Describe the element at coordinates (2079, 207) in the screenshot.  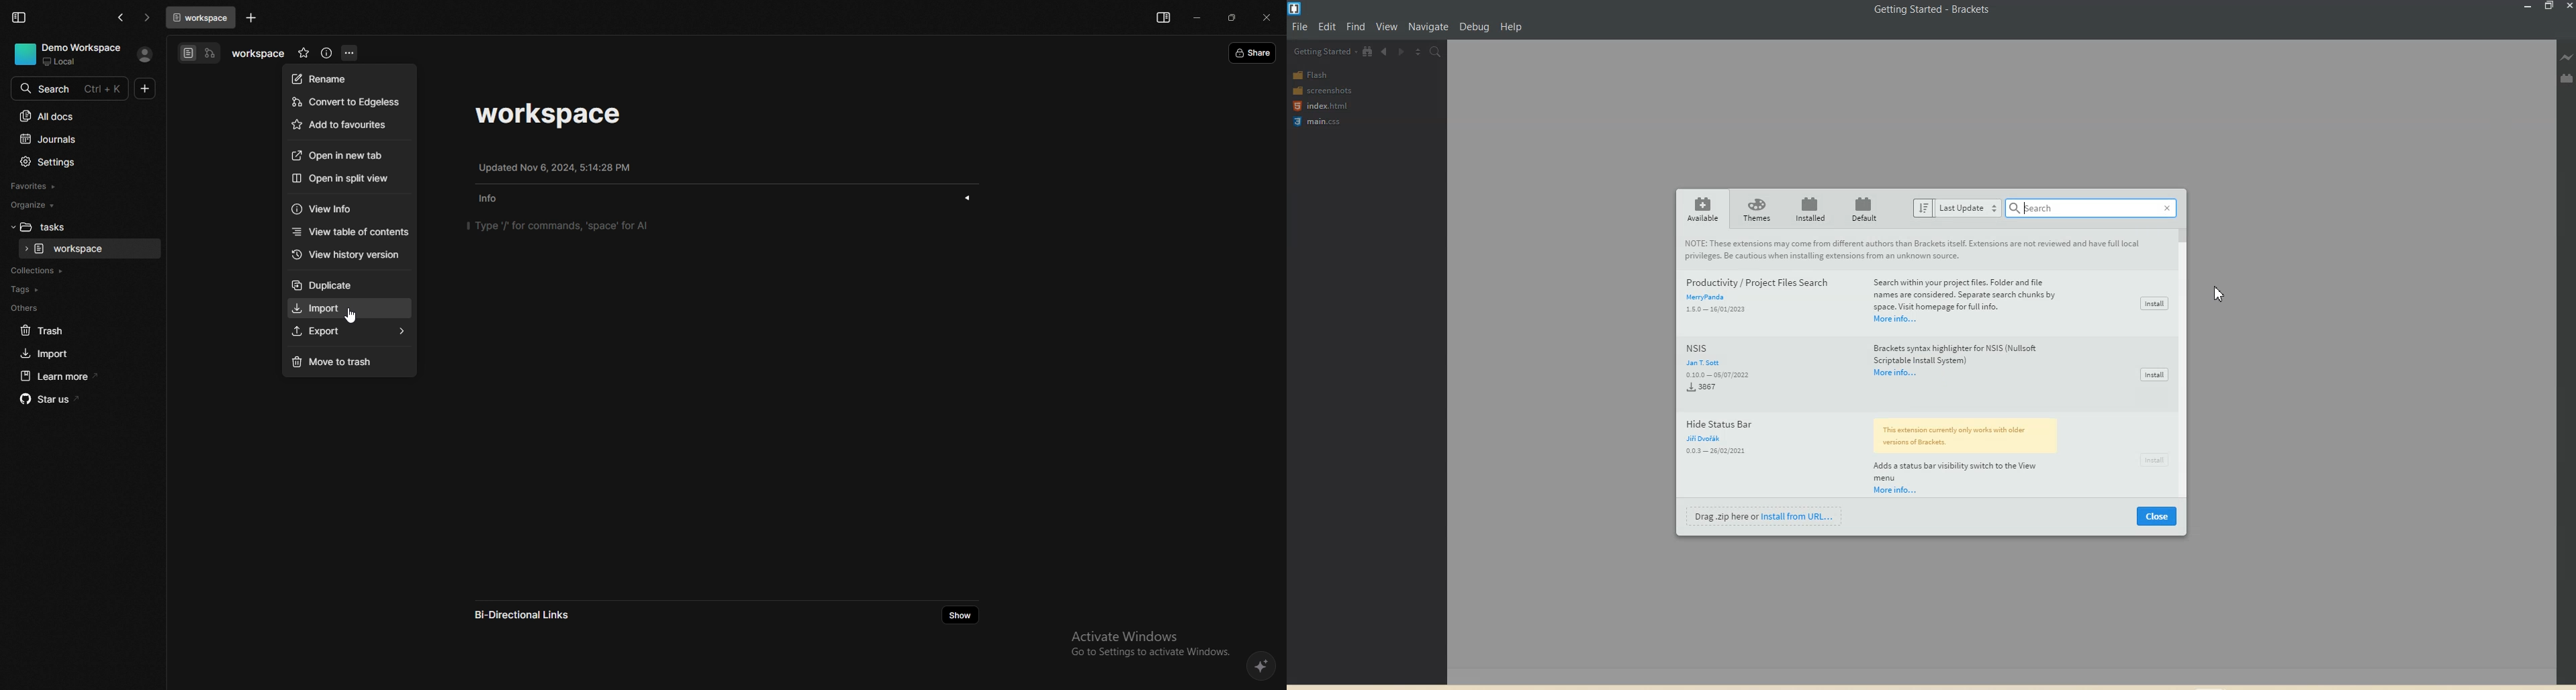
I see `Search bar` at that location.